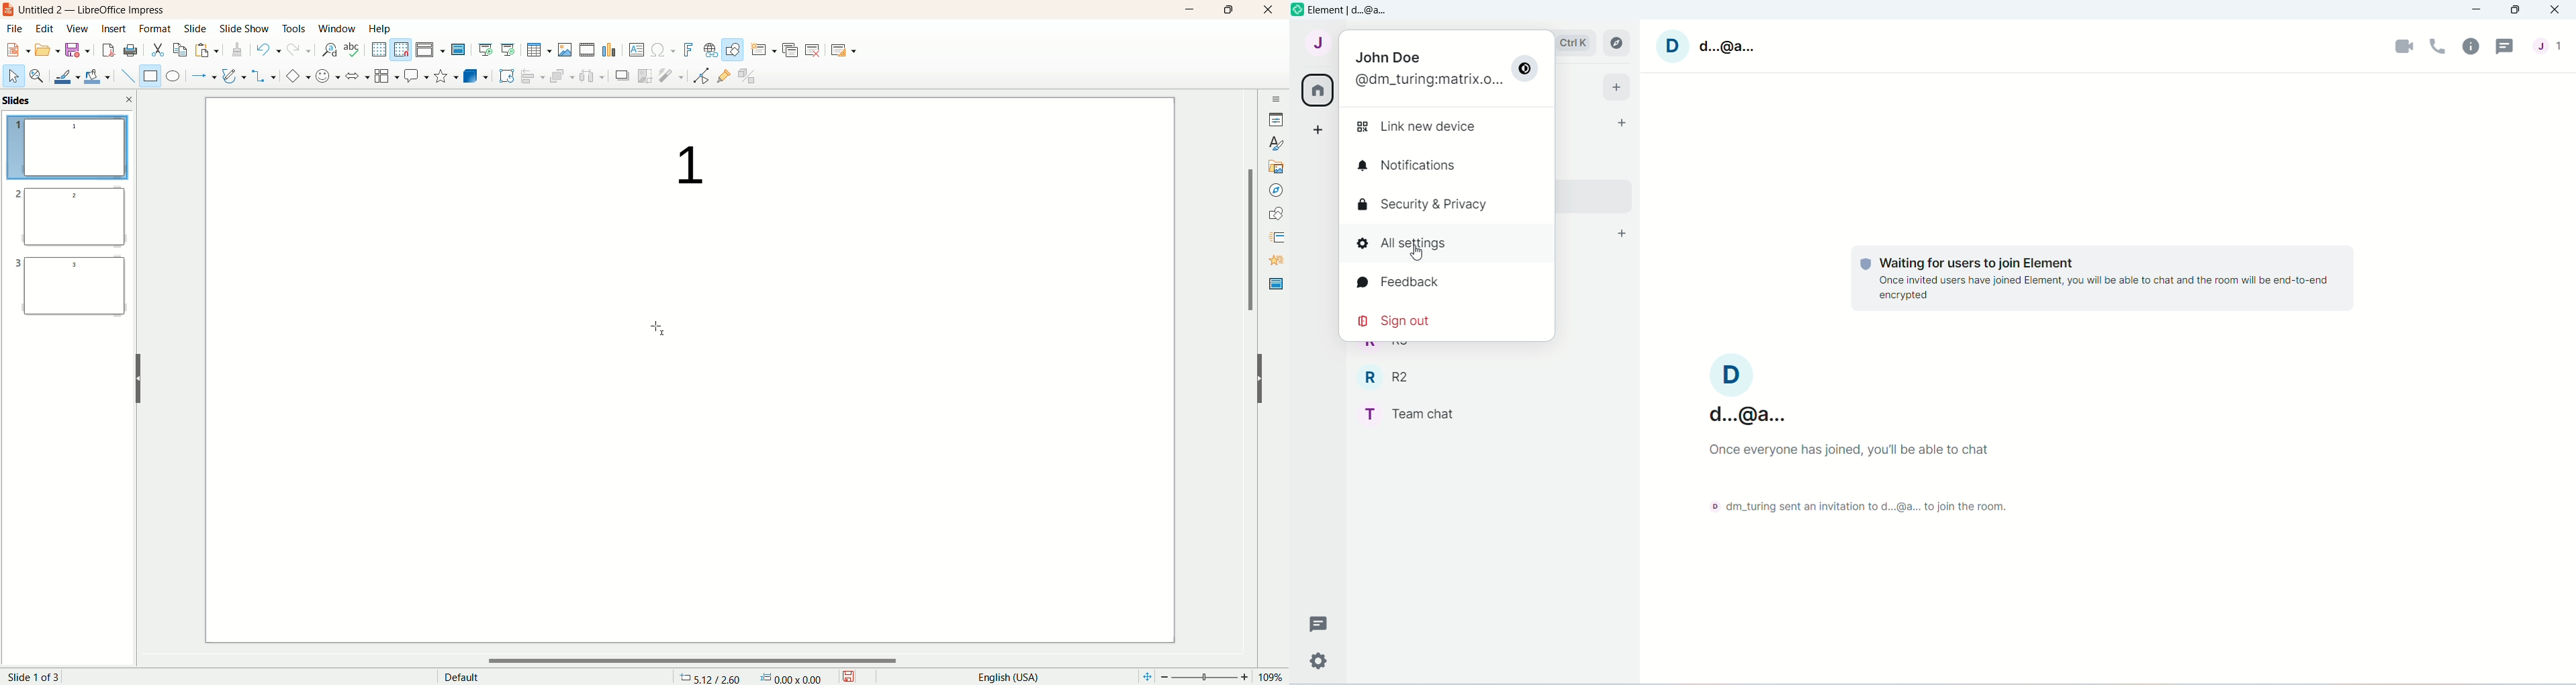 The image size is (2576, 700). What do you see at coordinates (384, 77) in the screenshot?
I see `flowchart` at bounding box center [384, 77].